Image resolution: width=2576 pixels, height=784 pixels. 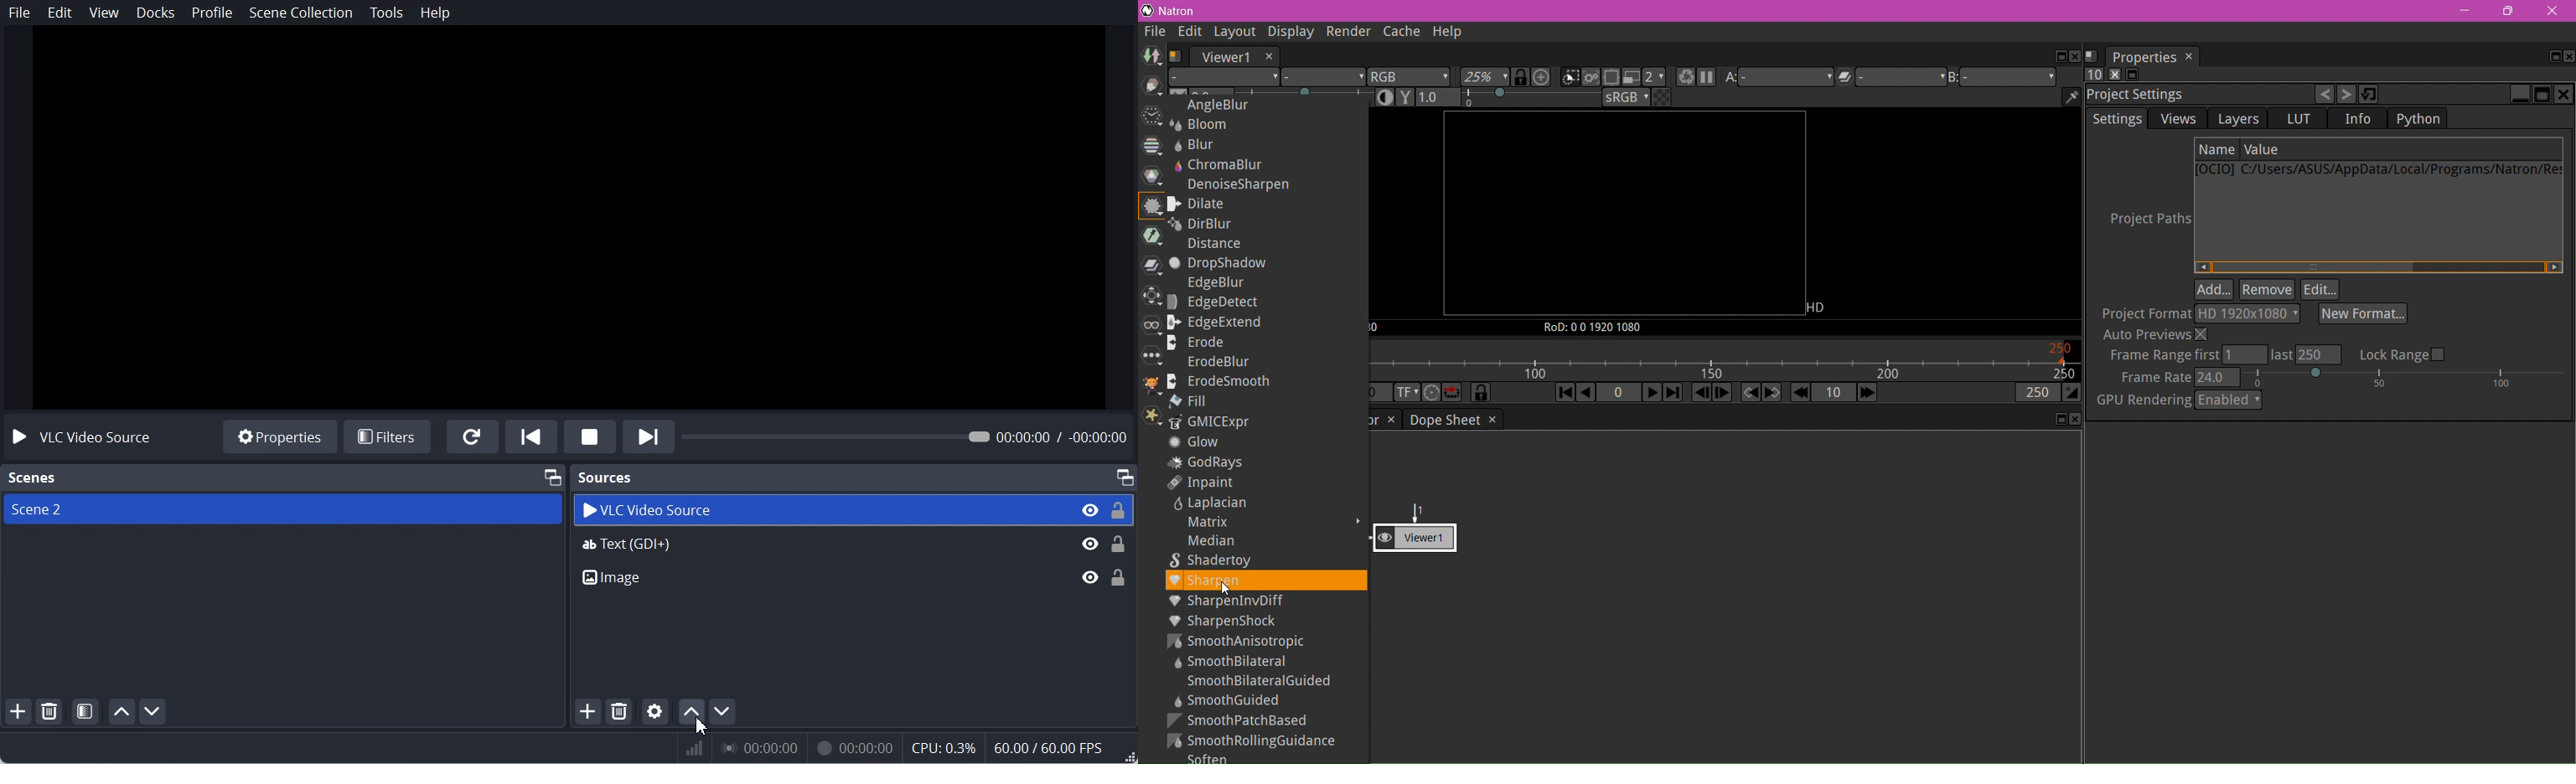 What do you see at coordinates (30, 478) in the screenshot?
I see `Text` at bounding box center [30, 478].